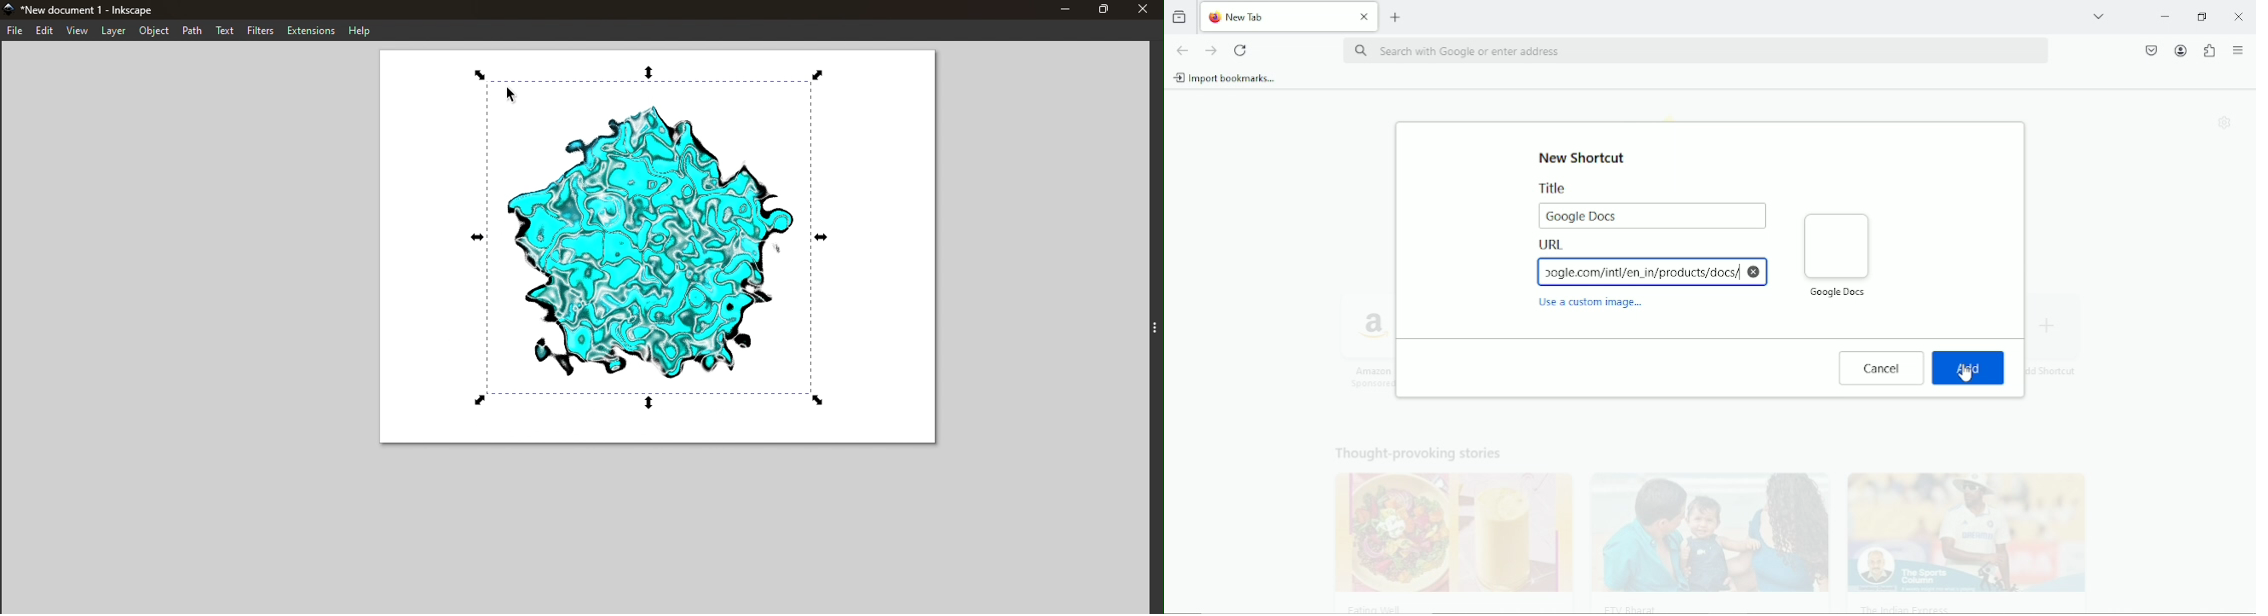 This screenshot has width=2268, height=616. I want to click on Close, so click(1147, 9).